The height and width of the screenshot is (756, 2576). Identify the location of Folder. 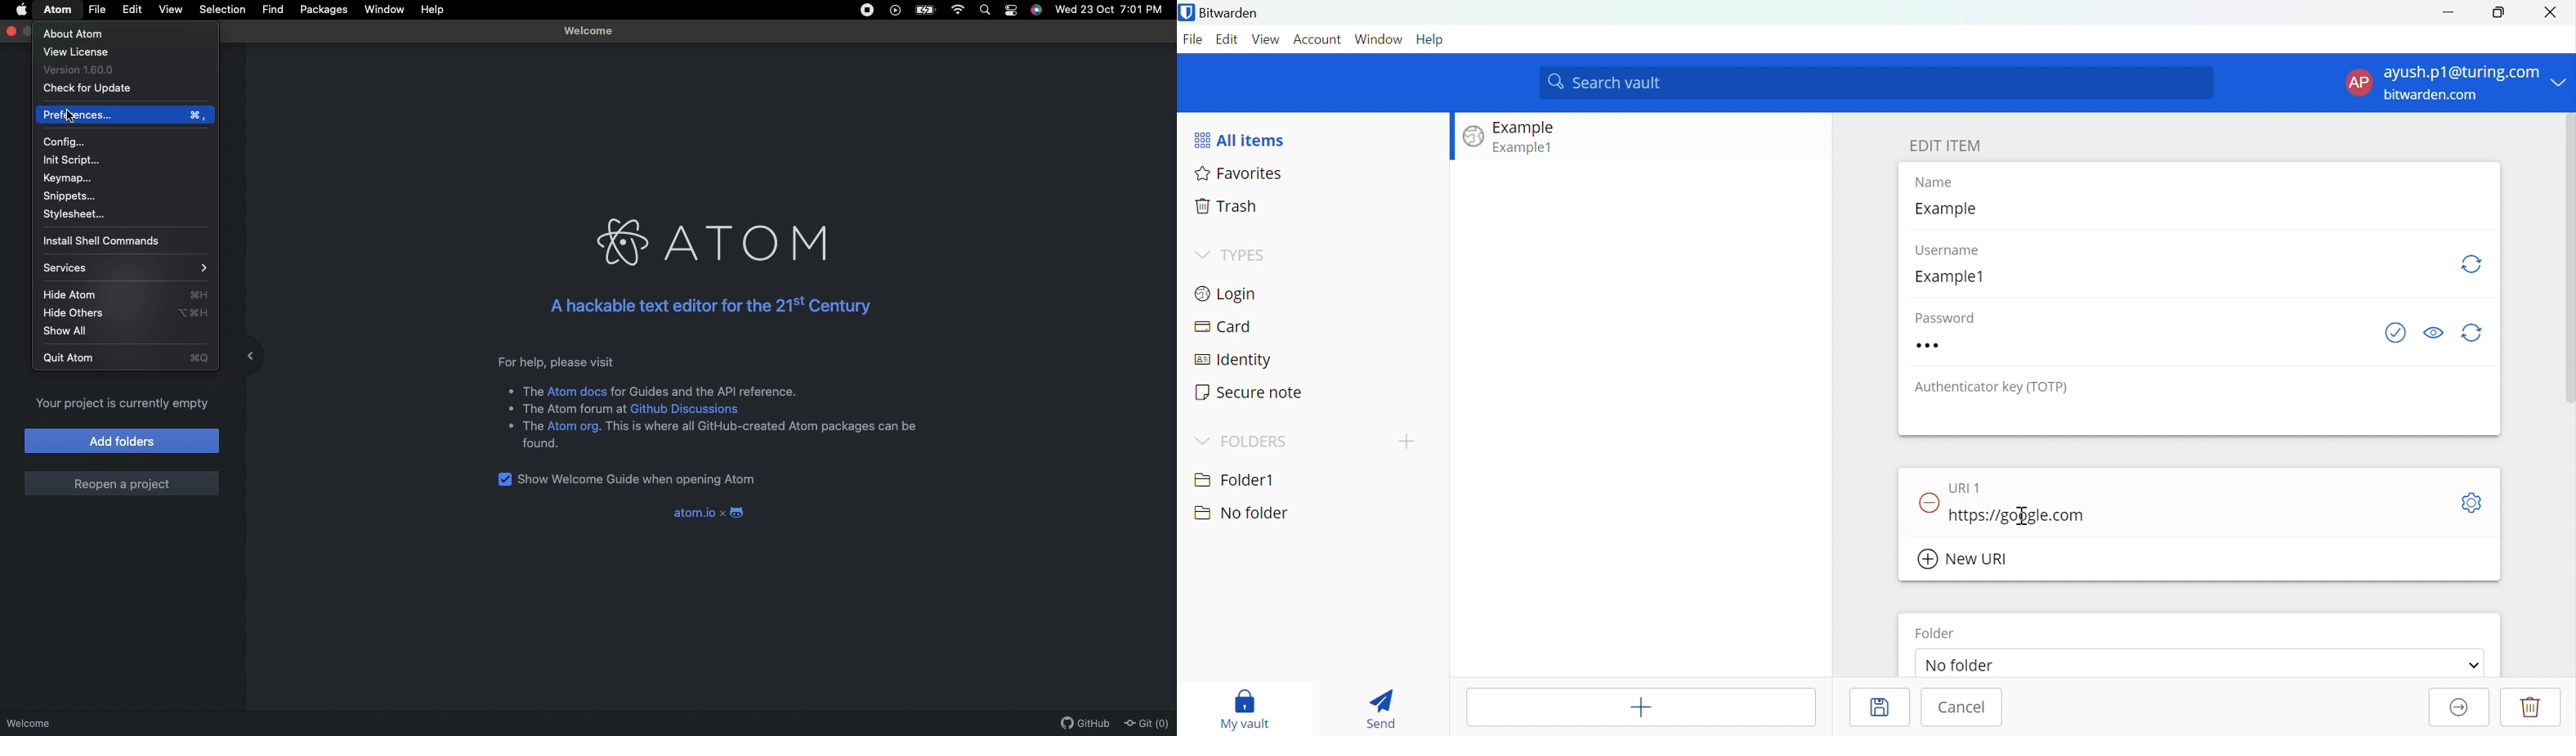
(1936, 633).